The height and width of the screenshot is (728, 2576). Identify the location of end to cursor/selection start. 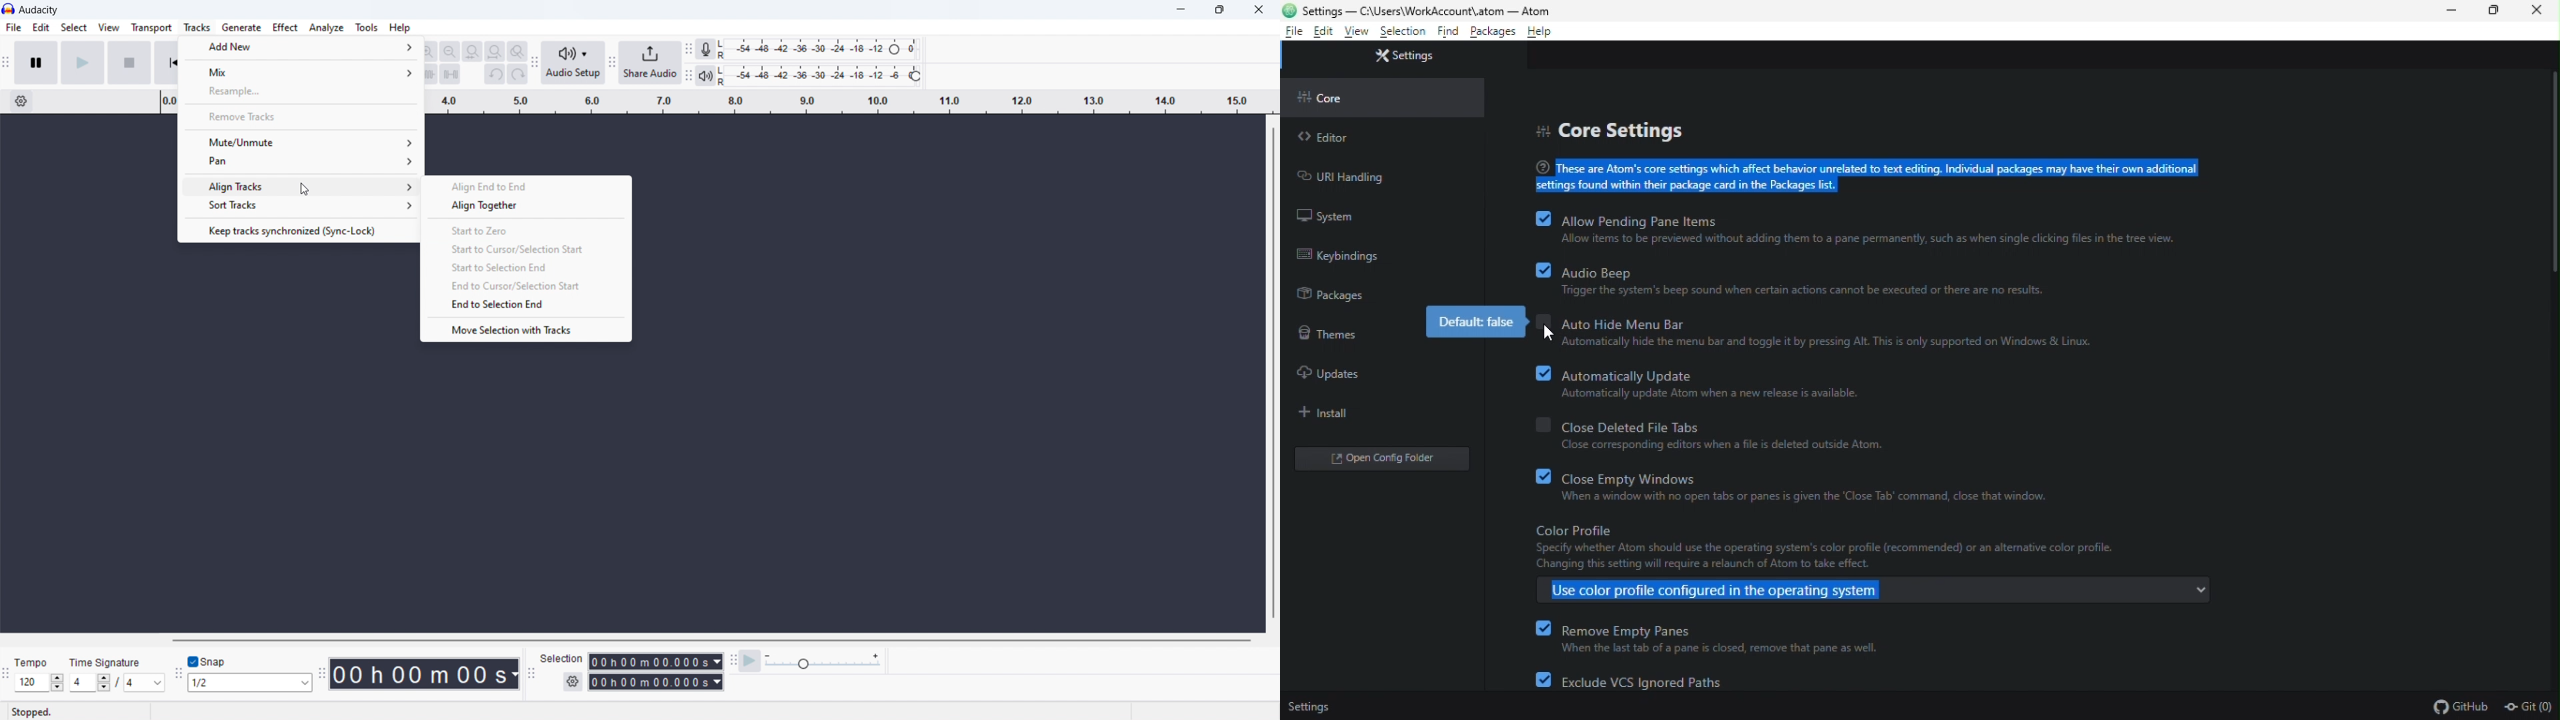
(526, 287).